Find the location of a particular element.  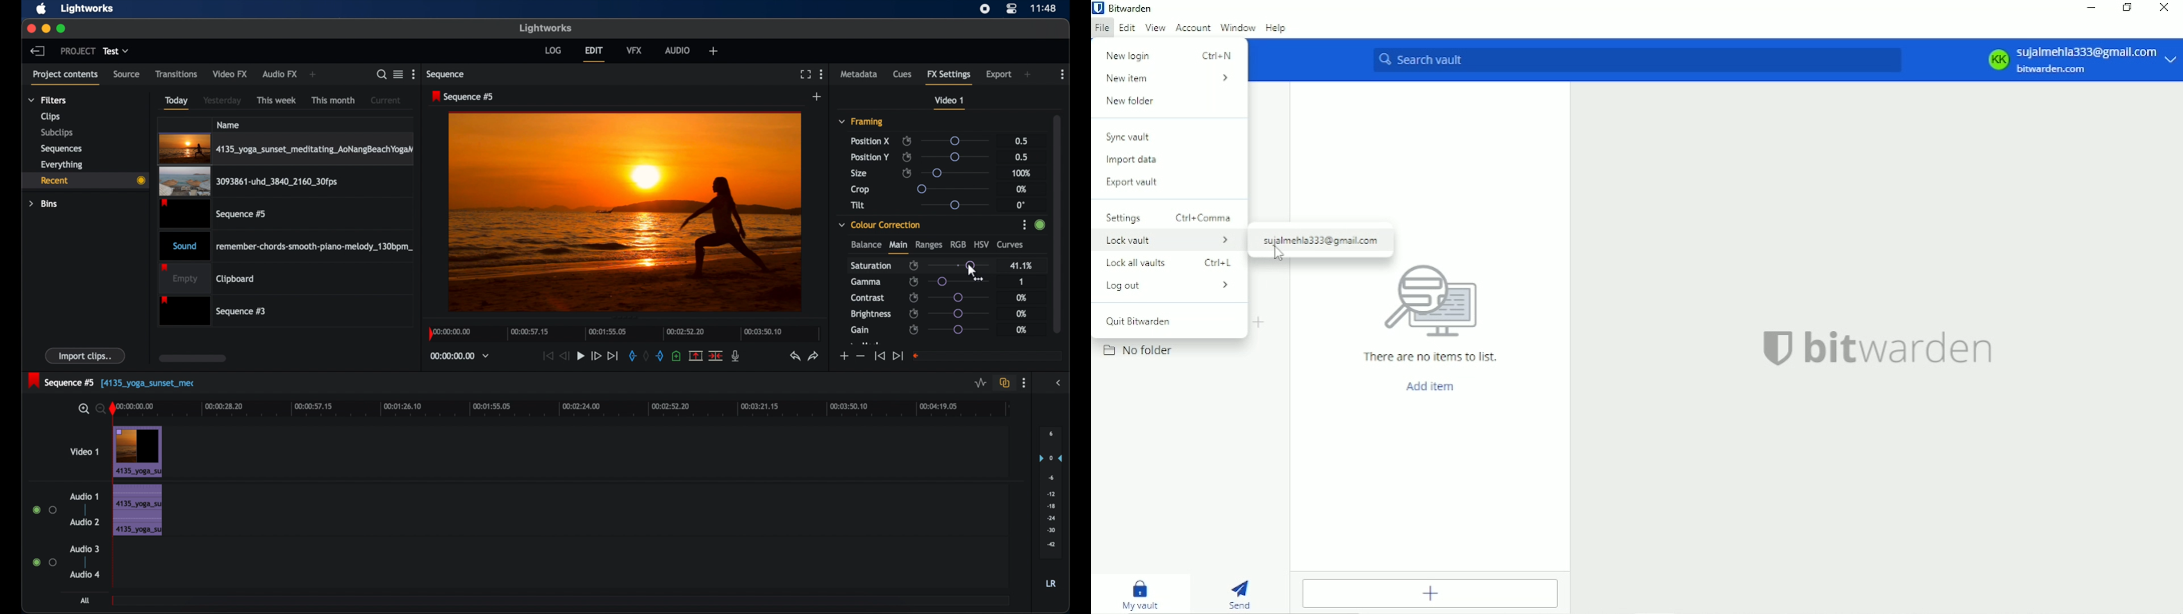

Lock vault is located at coordinates (1168, 241).